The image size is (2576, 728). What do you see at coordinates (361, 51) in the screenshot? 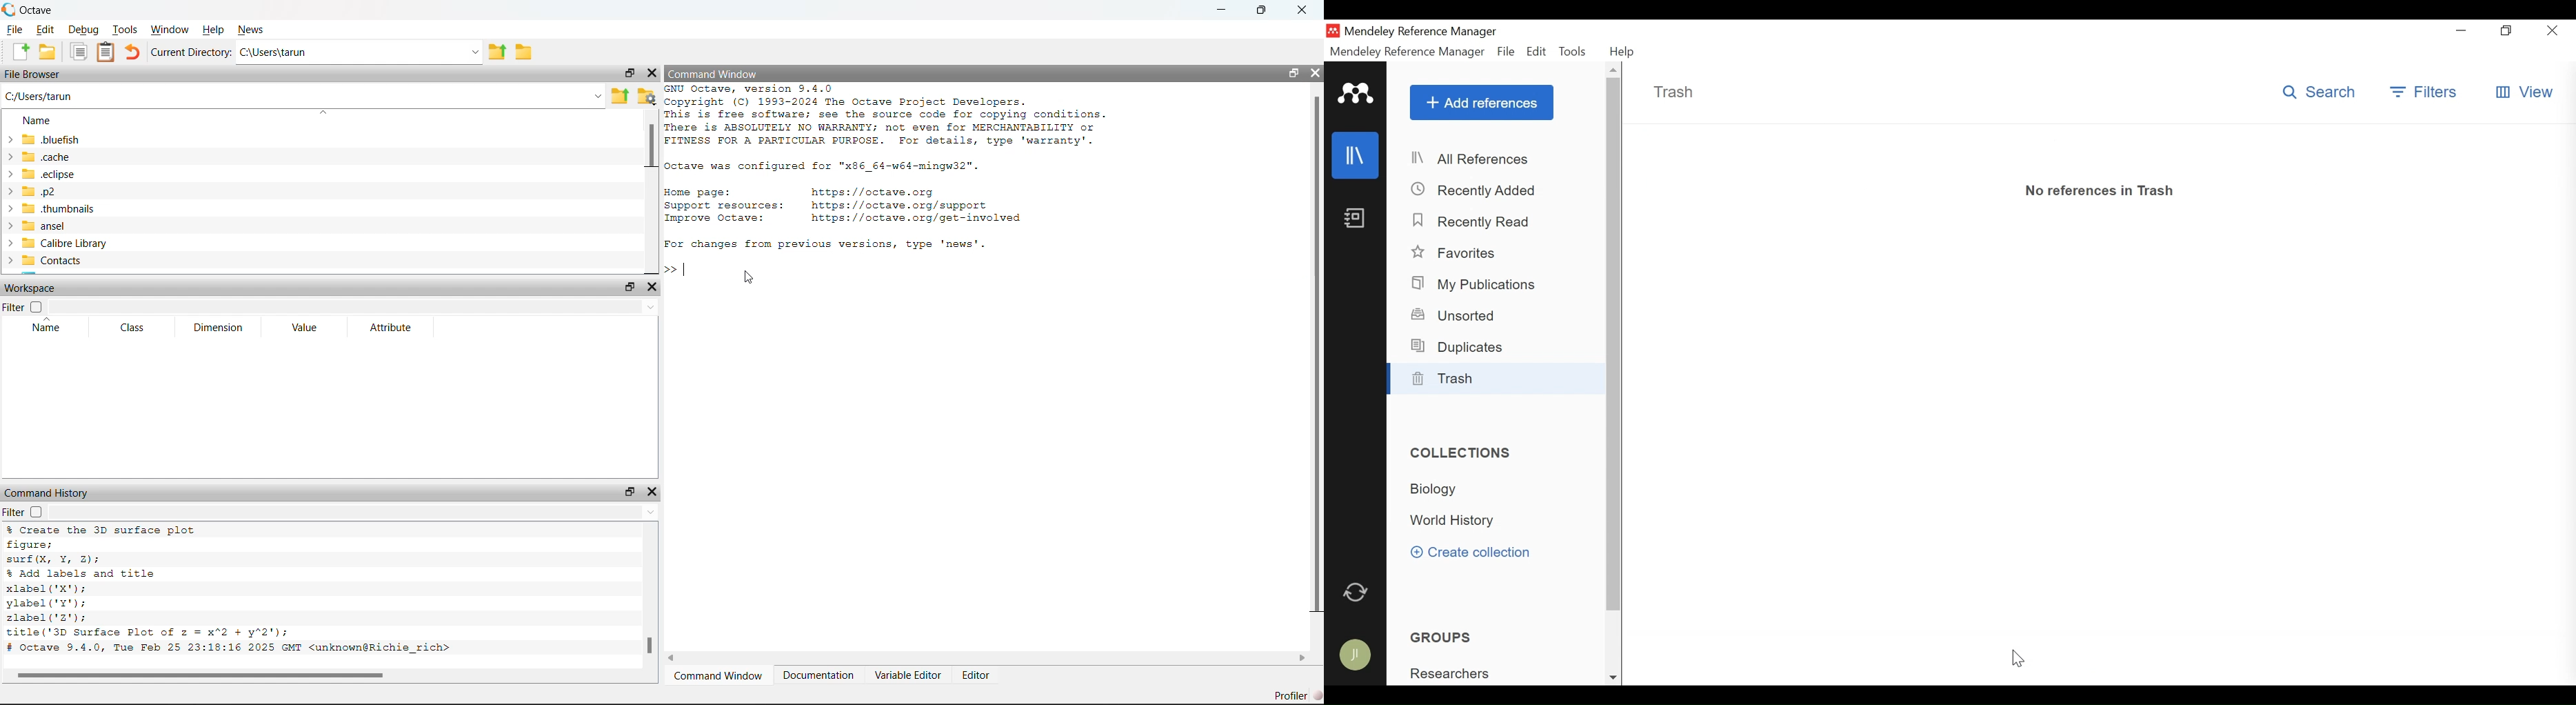
I see `C:\Users\tarun ` at bounding box center [361, 51].